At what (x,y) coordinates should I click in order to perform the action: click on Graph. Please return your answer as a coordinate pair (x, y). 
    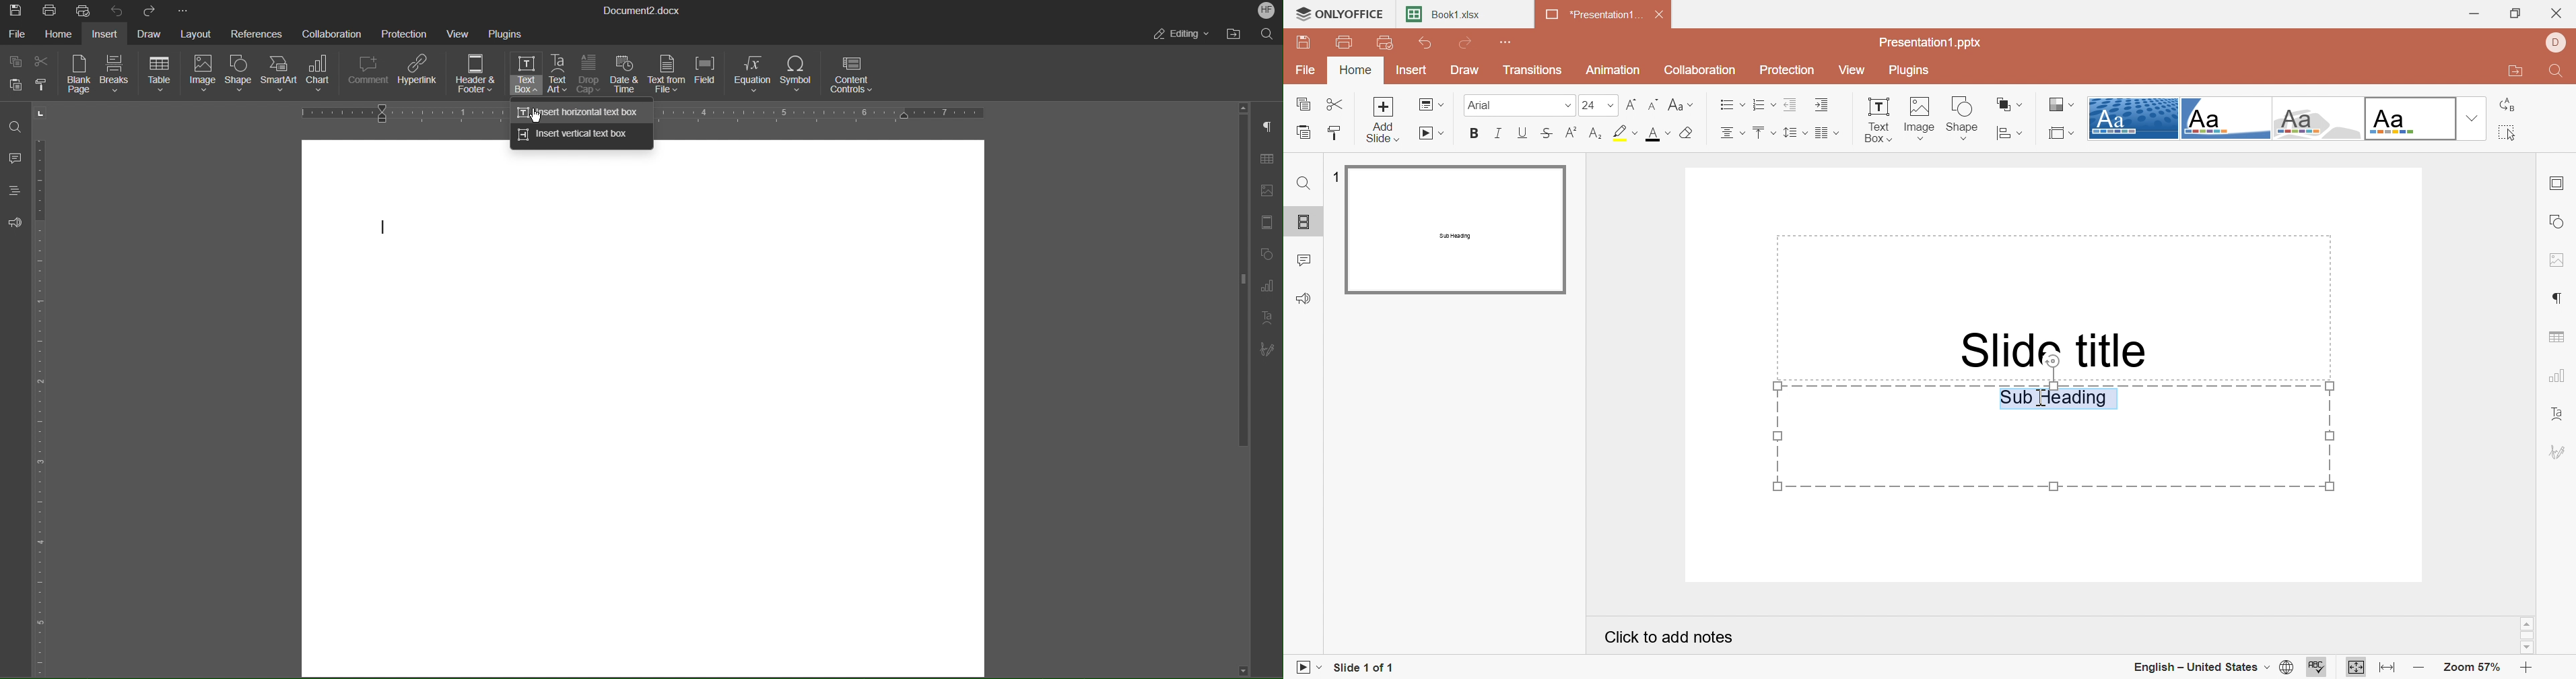
    Looking at the image, I should click on (1266, 286).